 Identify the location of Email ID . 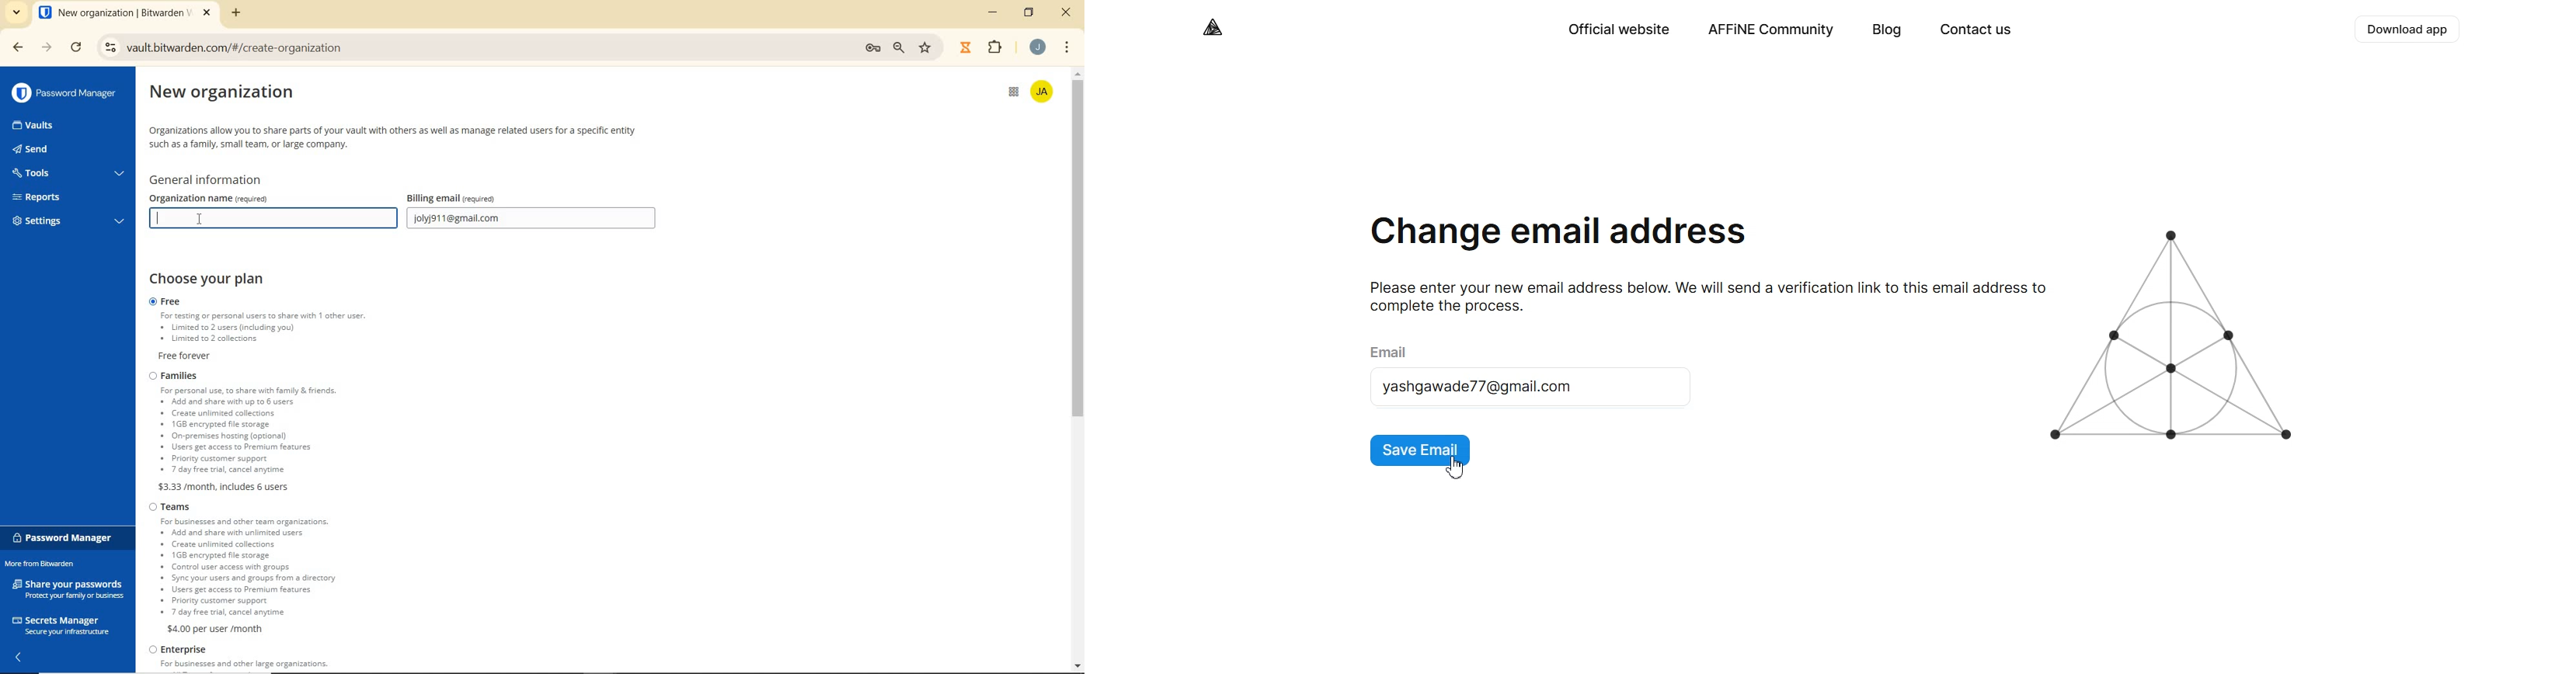
(1530, 387).